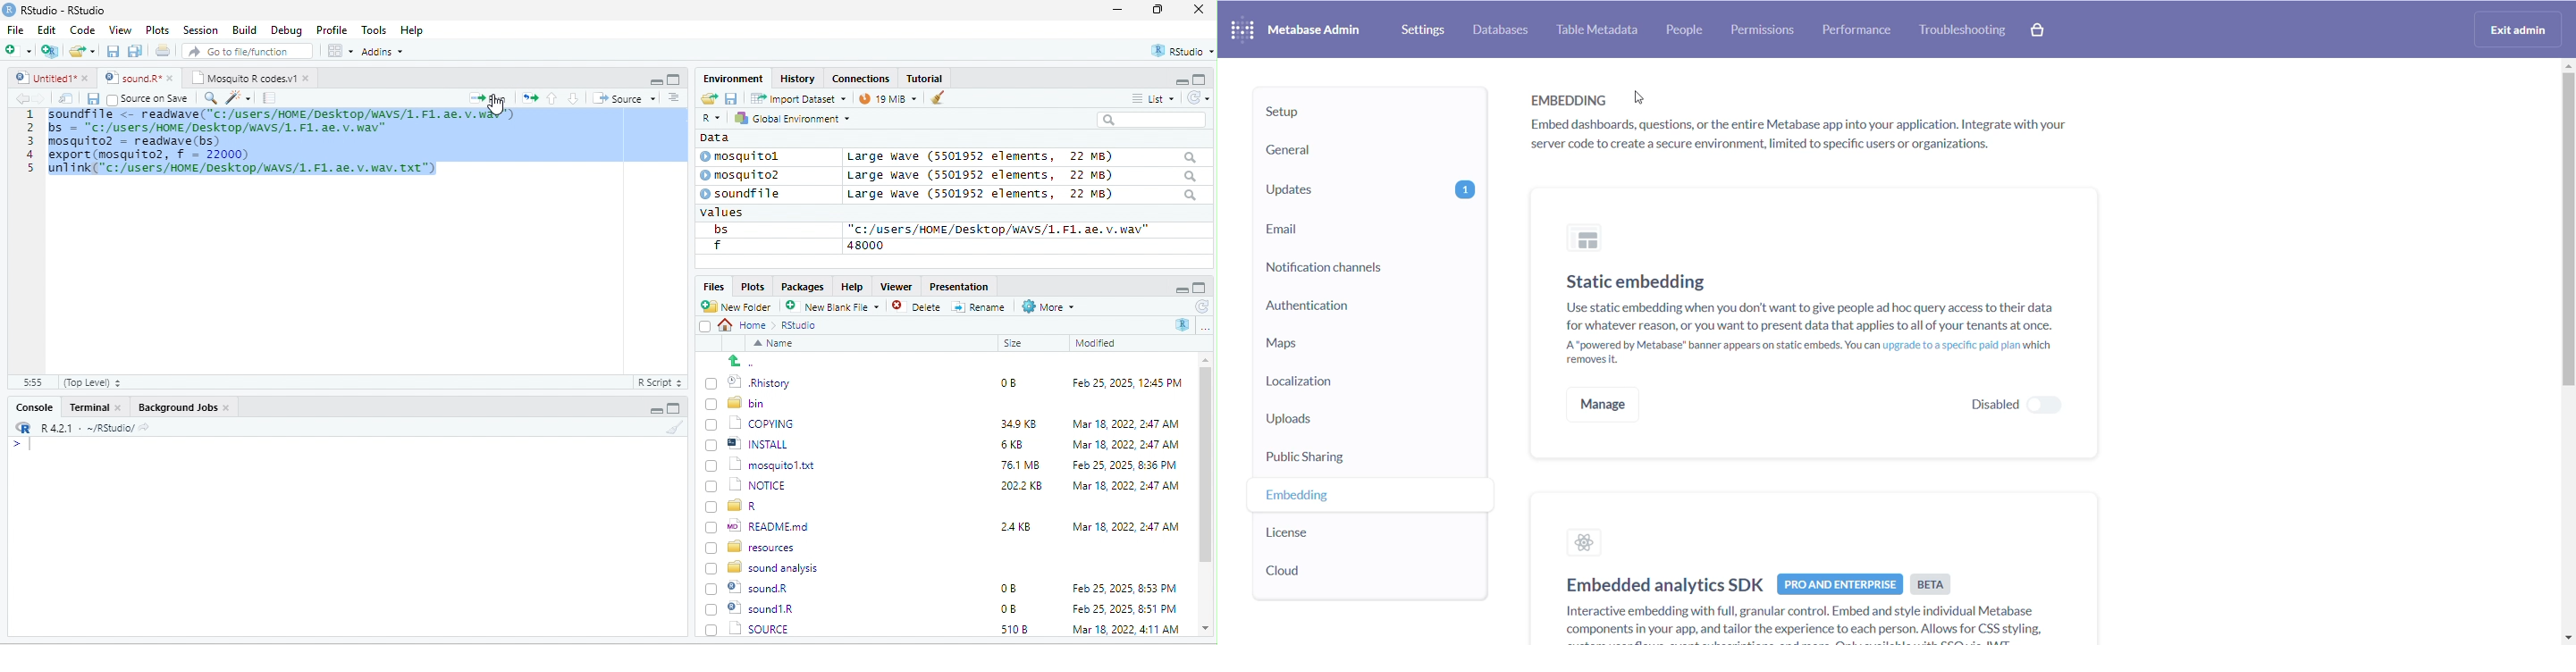 The width and height of the screenshot is (2576, 672). I want to click on save, so click(730, 97).